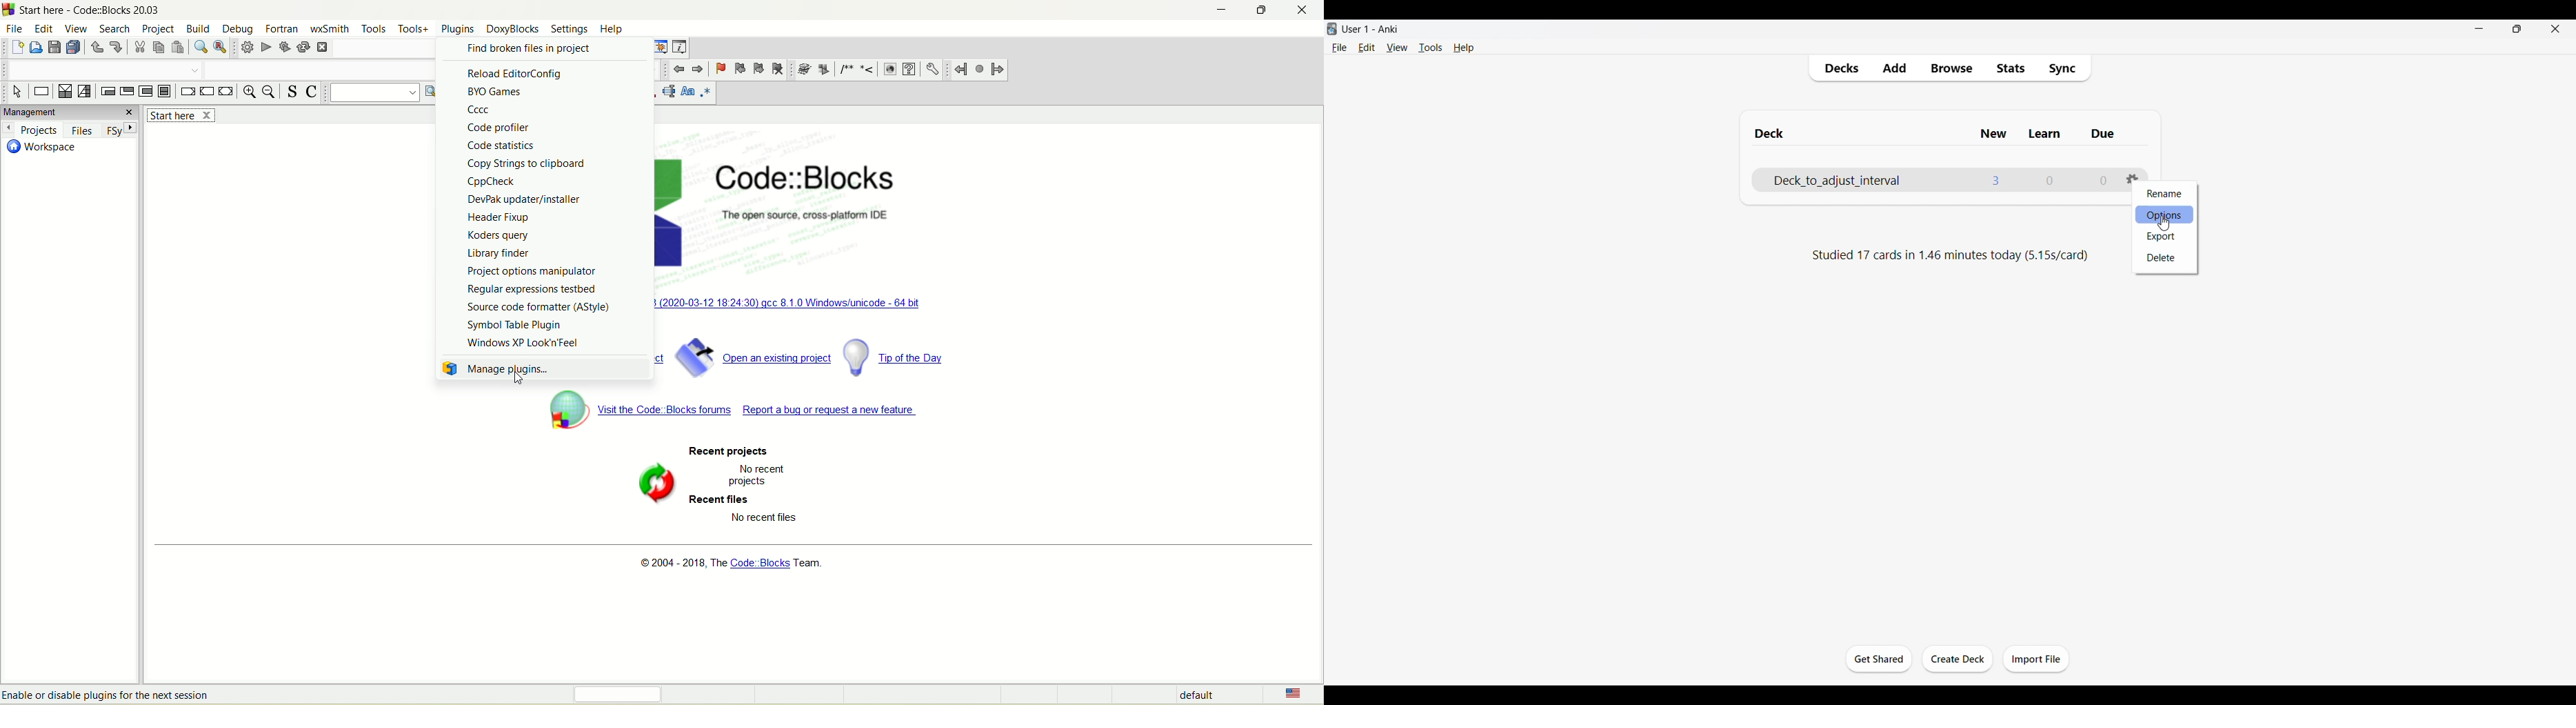 The width and height of the screenshot is (2576, 728). What do you see at coordinates (1859, 135) in the screenshot?
I see `Deck column` at bounding box center [1859, 135].